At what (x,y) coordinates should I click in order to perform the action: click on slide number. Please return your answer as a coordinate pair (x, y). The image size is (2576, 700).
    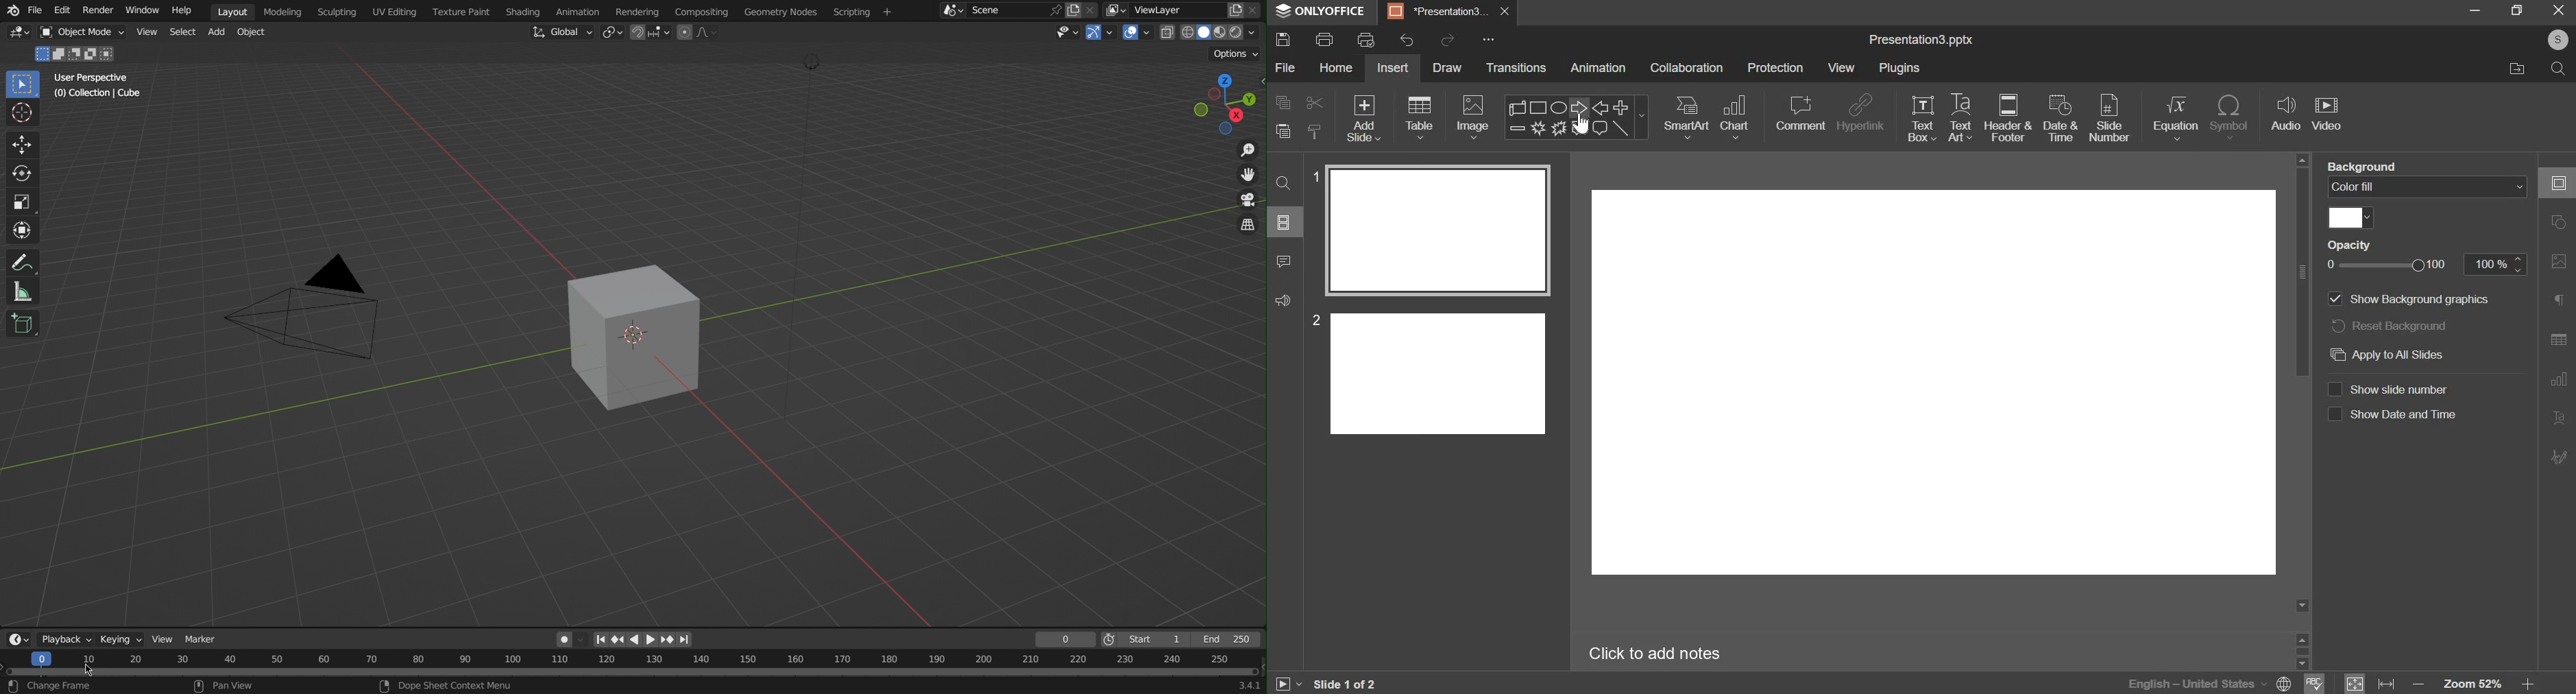
    Looking at the image, I should click on (2393, 389).